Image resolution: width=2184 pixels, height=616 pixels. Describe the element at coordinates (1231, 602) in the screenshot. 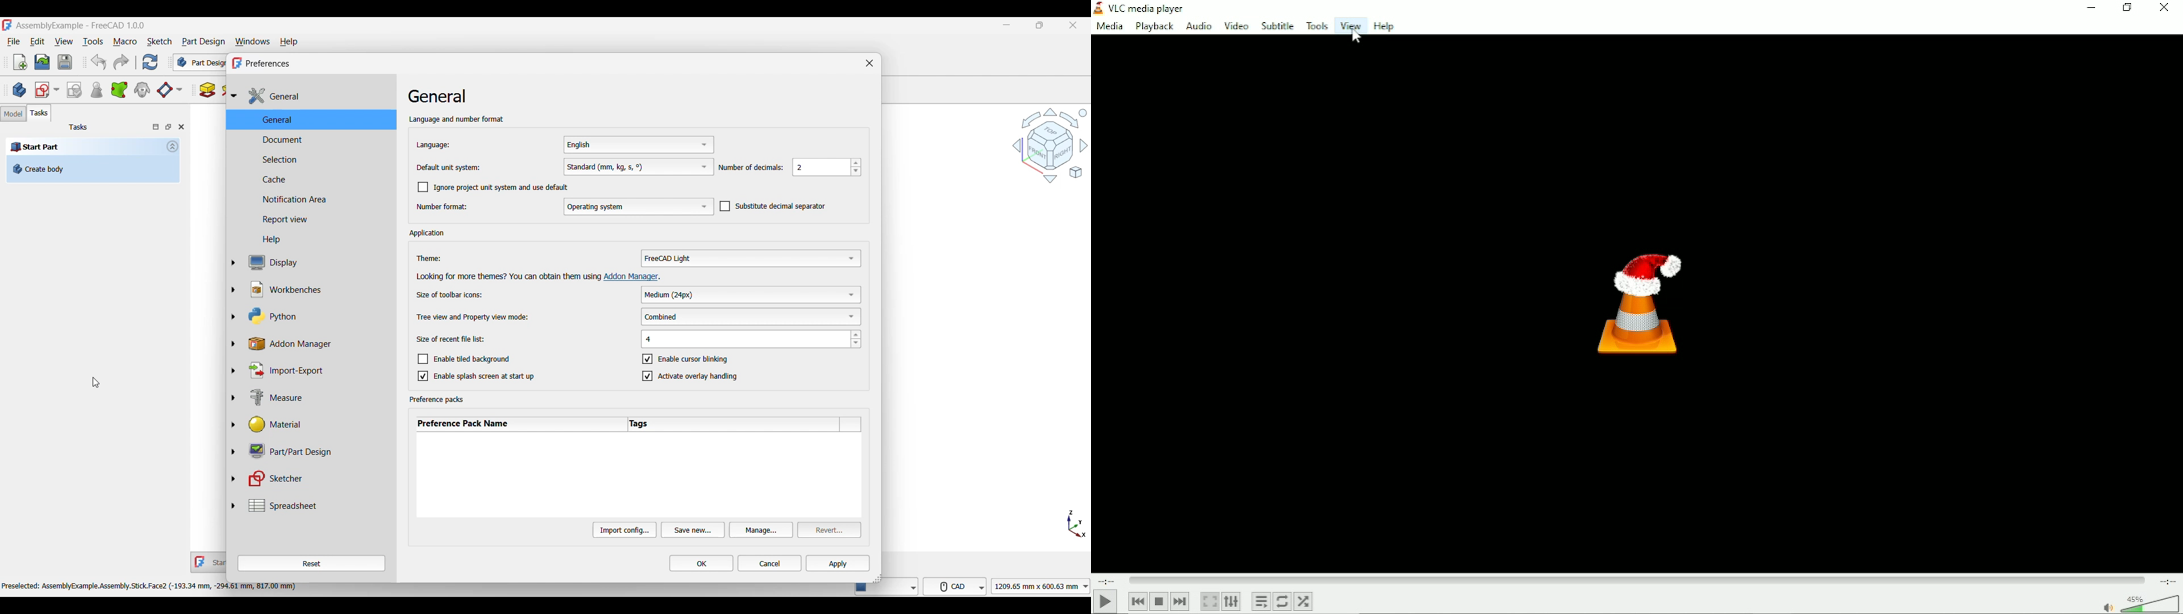

I see `Show extended settings` at that location.